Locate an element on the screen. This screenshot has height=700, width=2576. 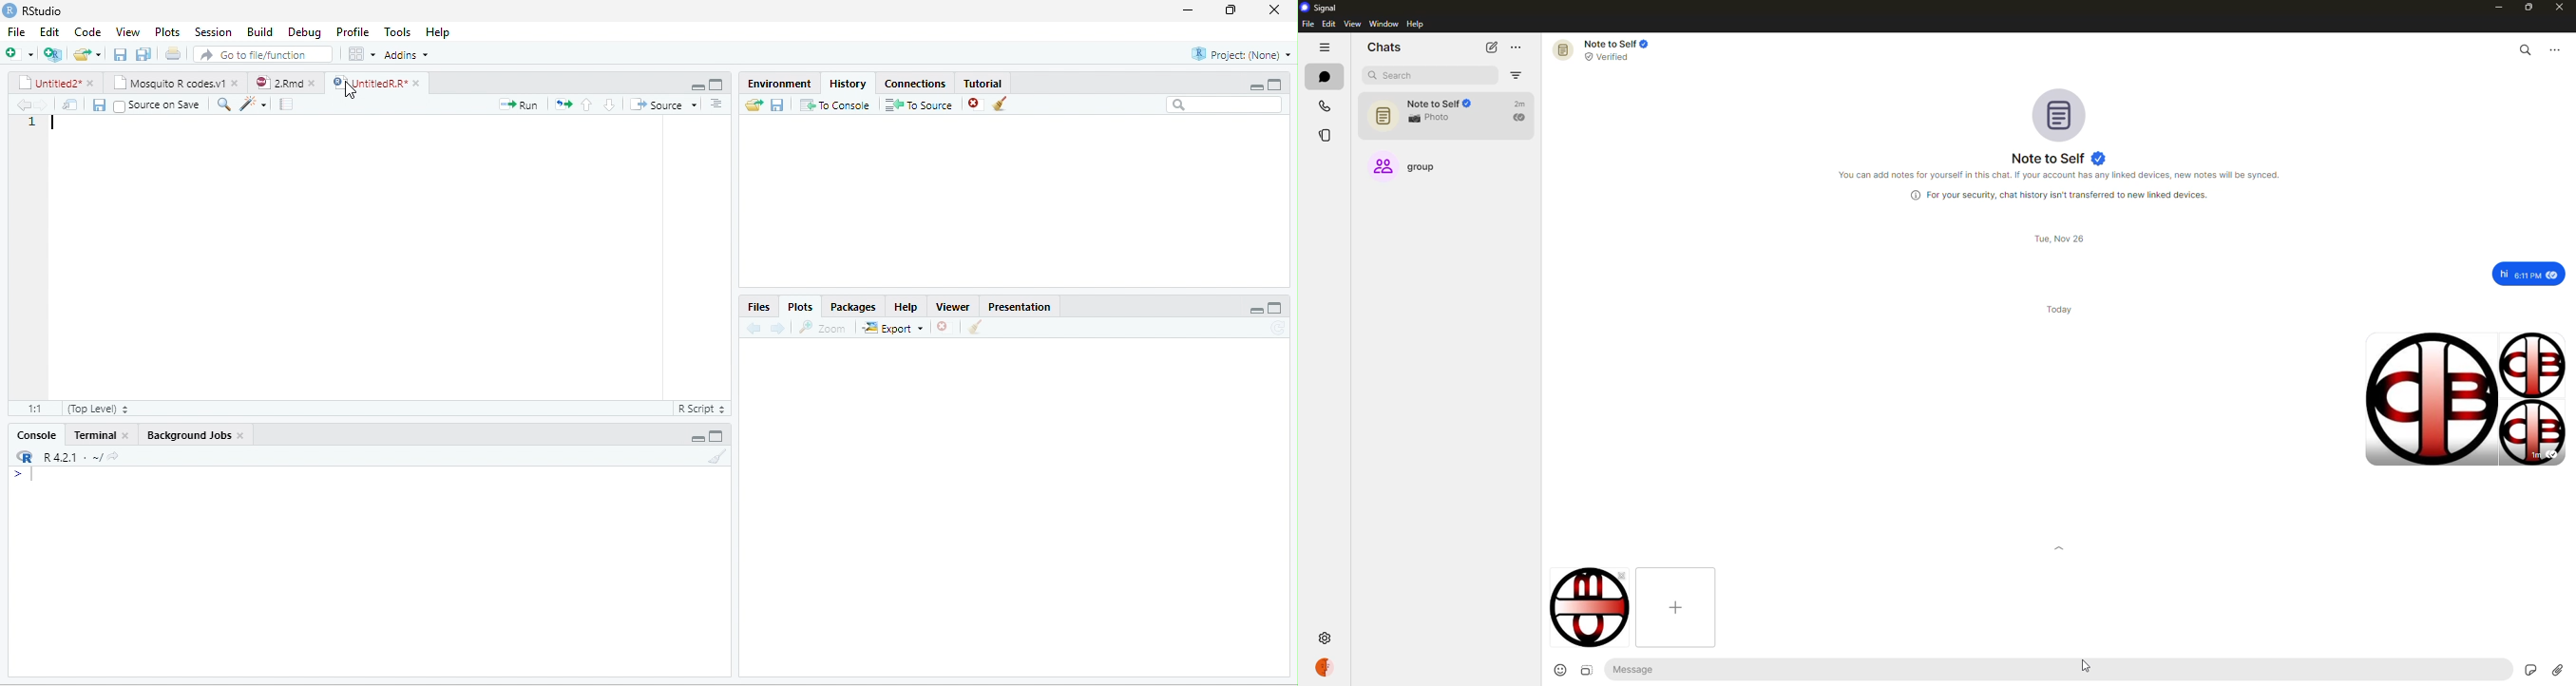
RStudio is located at coordinates (46, 11).